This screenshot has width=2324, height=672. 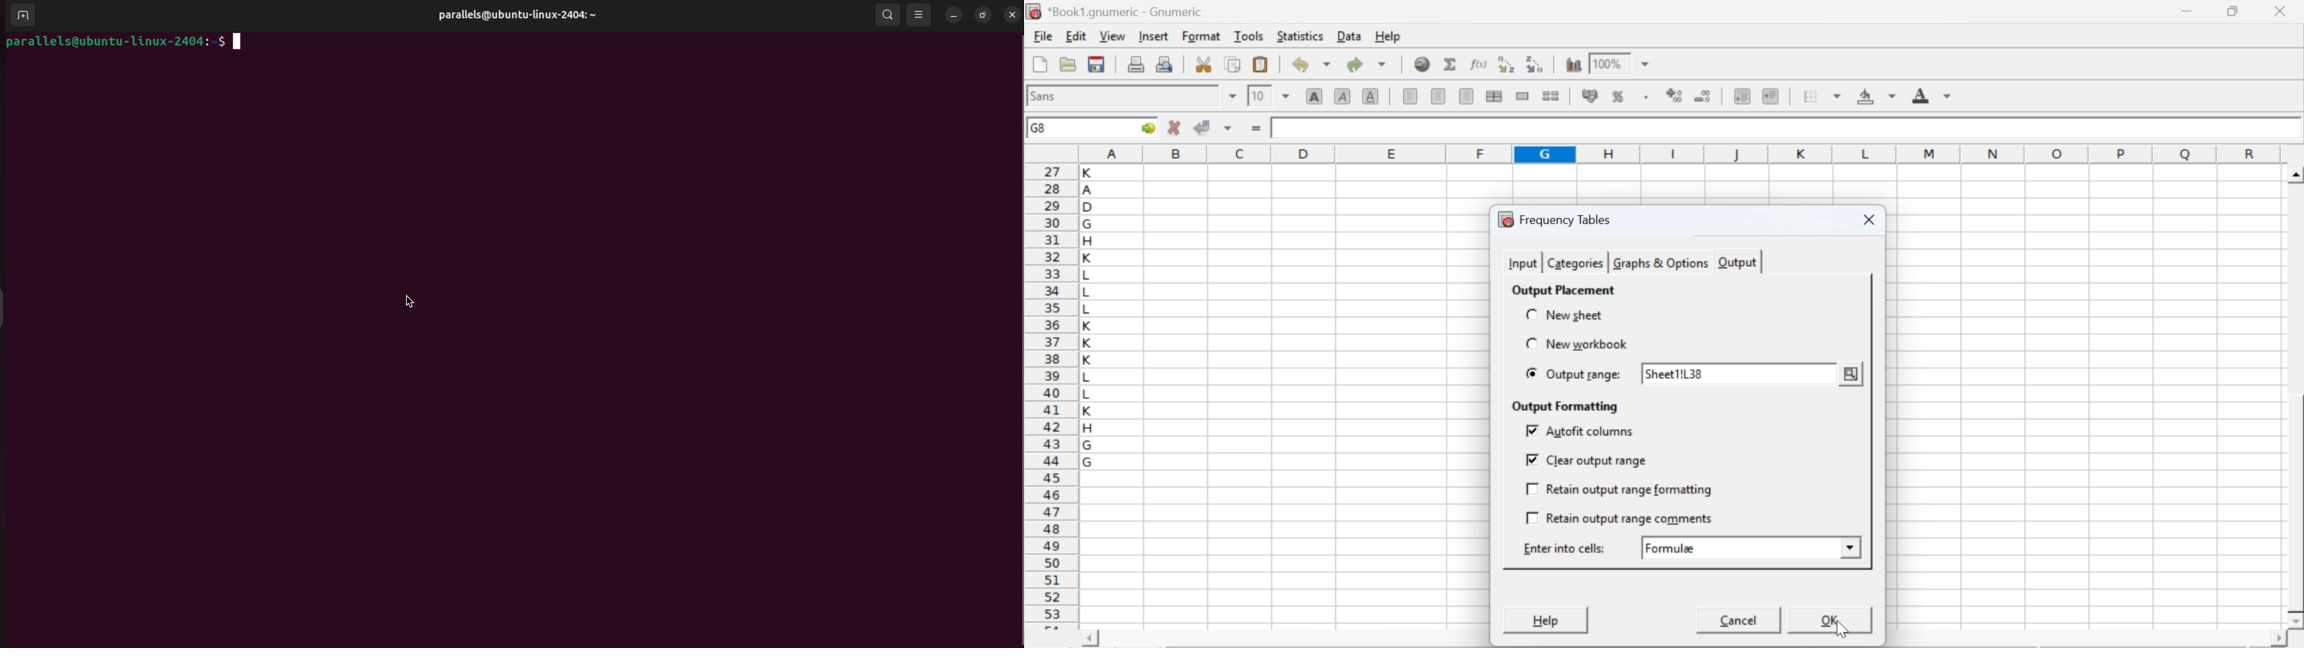 I want to click on open, so click(x=1066, y=64).